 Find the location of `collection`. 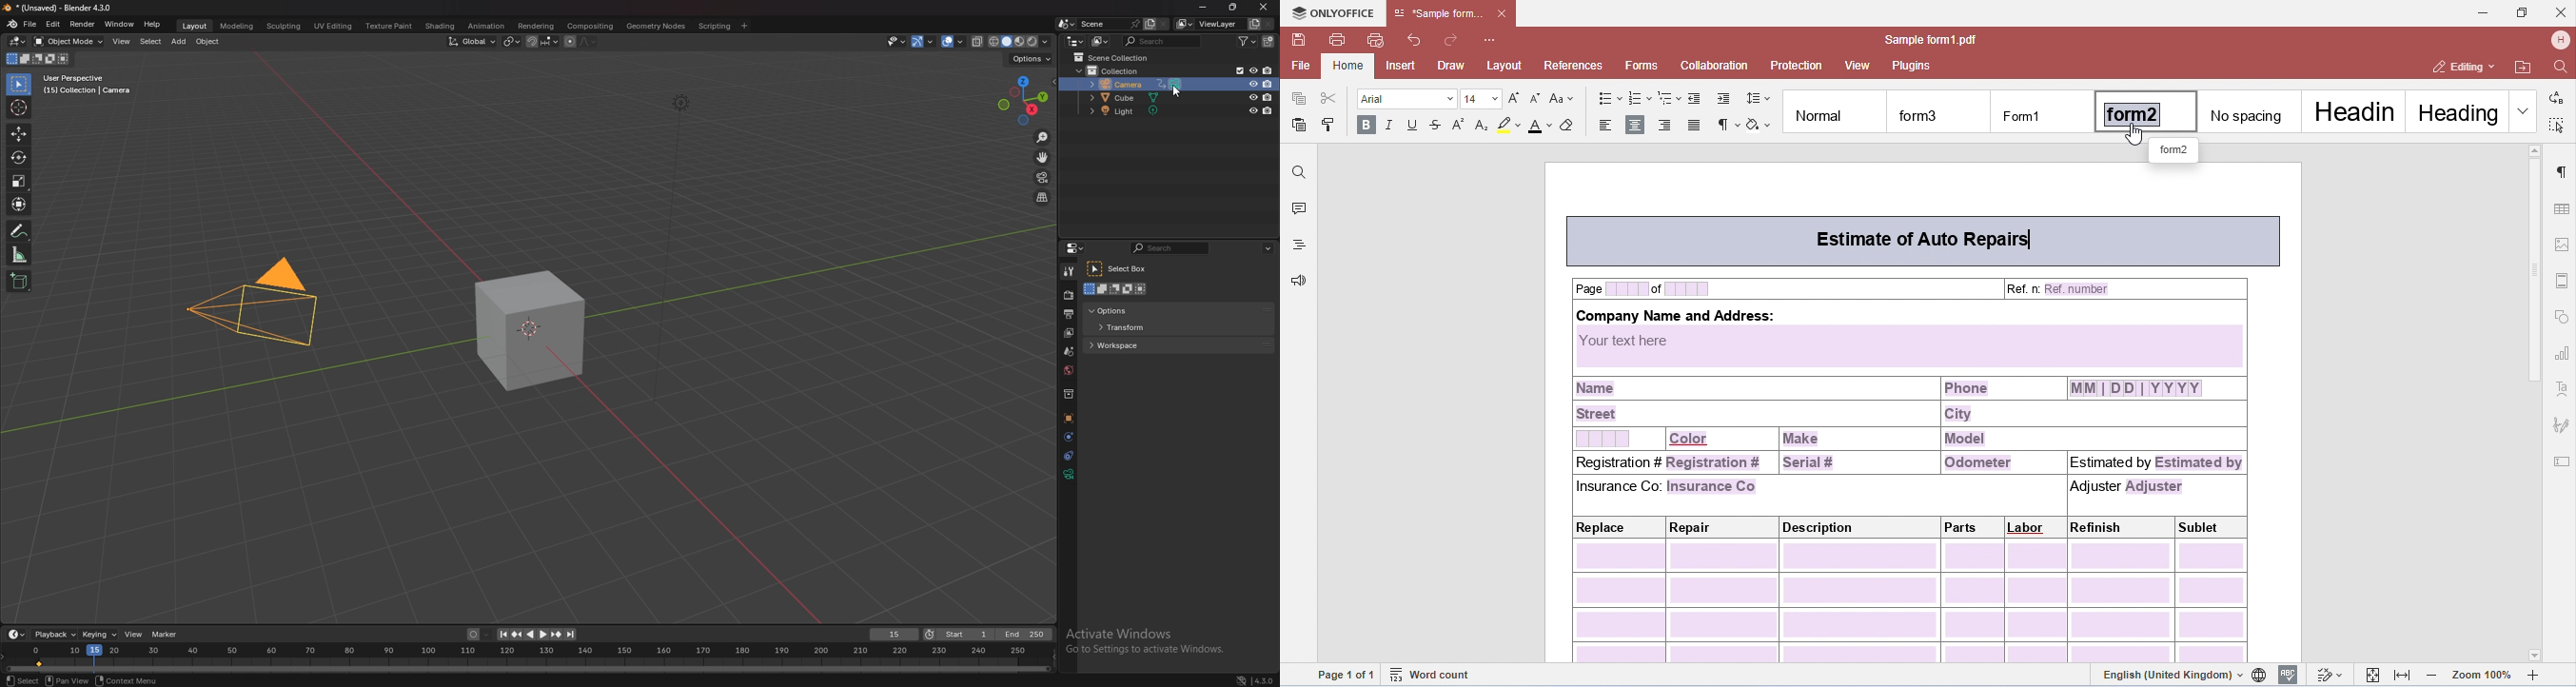

collection is located at coordinates (1114, 70).